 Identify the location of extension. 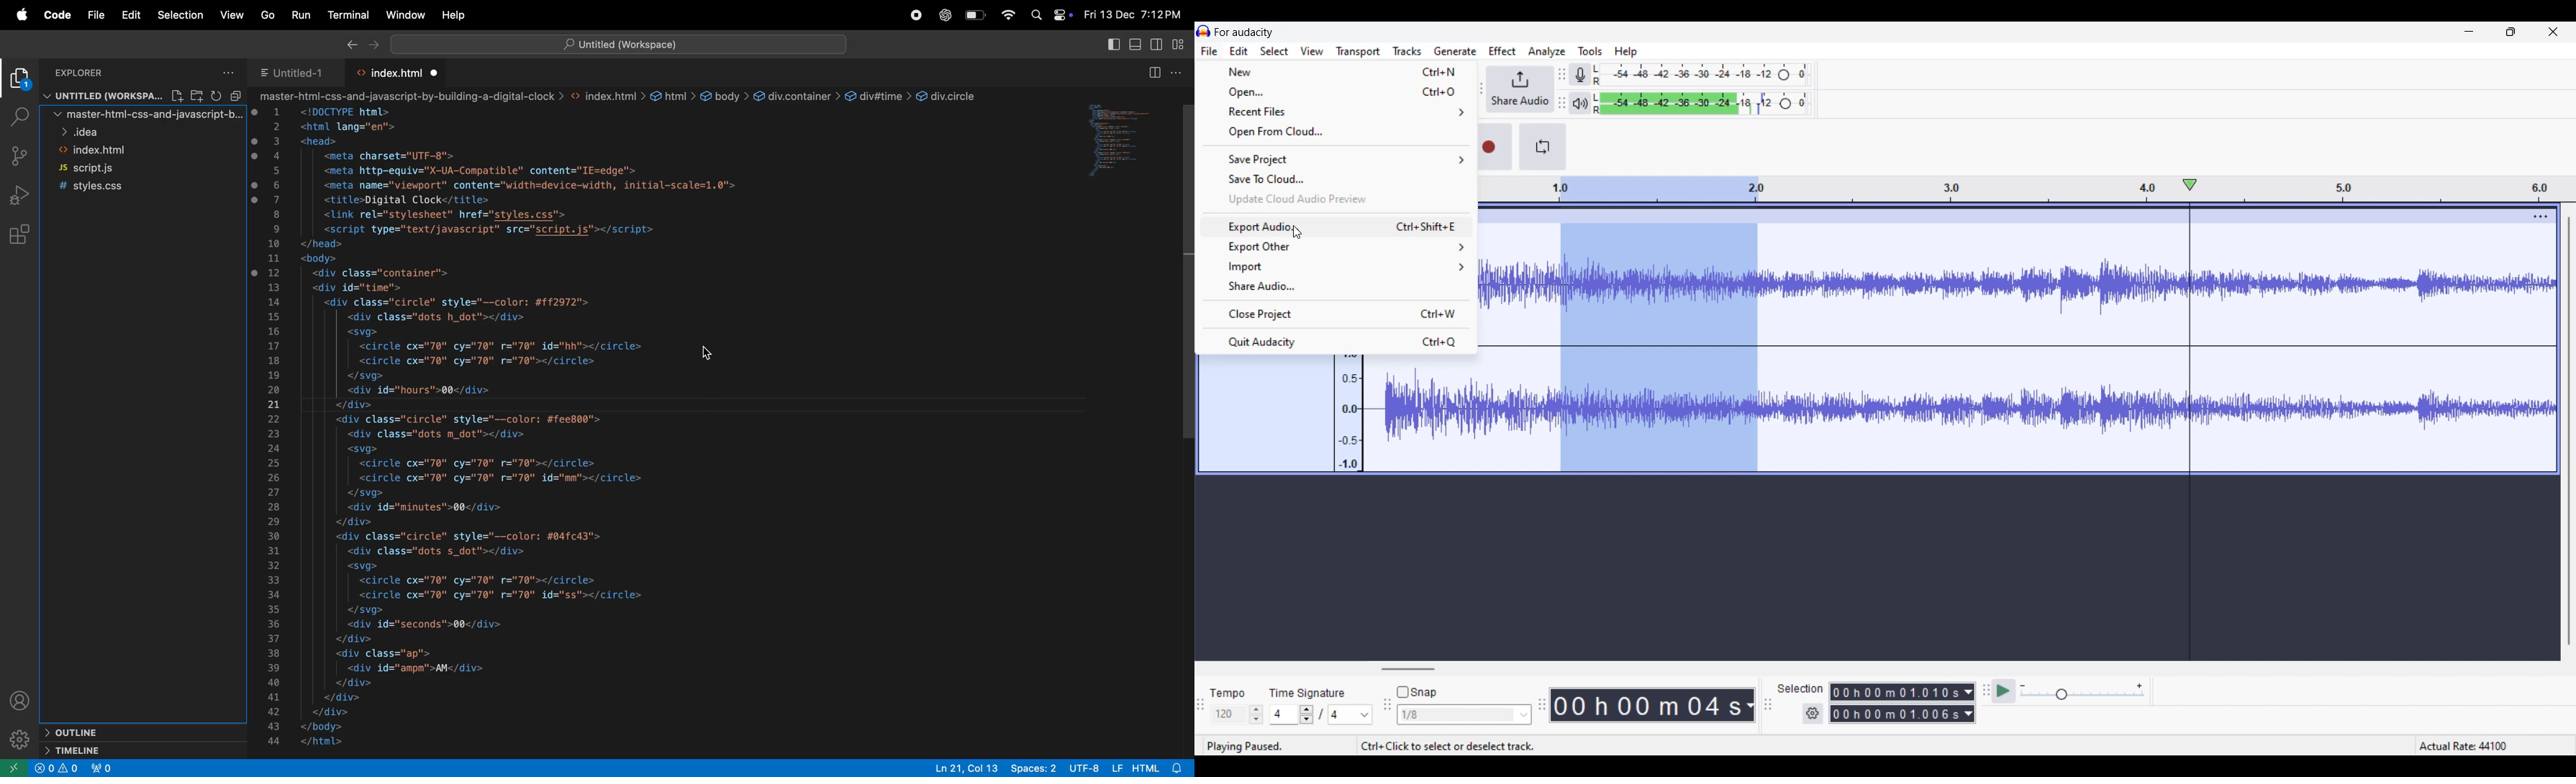
(19, 81).